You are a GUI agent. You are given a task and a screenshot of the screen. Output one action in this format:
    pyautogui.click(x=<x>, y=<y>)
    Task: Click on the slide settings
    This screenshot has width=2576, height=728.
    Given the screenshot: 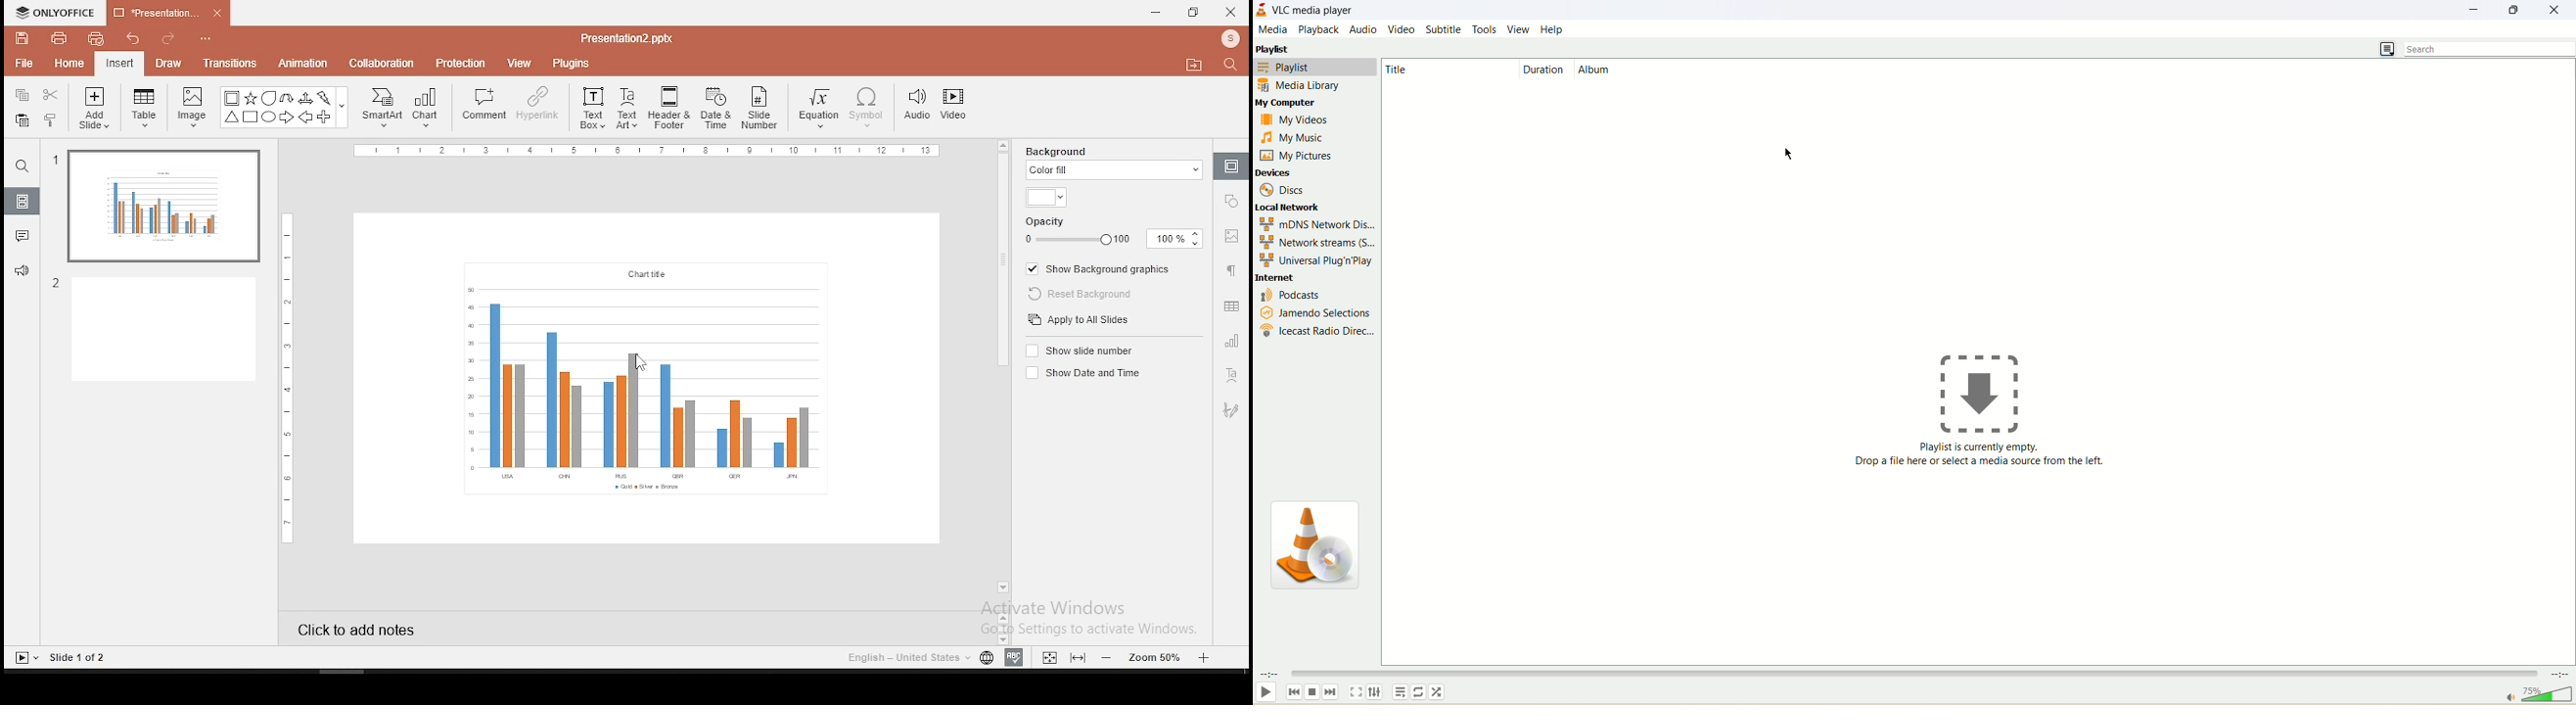 What is the action you would take?
    pyautogui.click(x=1229, y=165)
    